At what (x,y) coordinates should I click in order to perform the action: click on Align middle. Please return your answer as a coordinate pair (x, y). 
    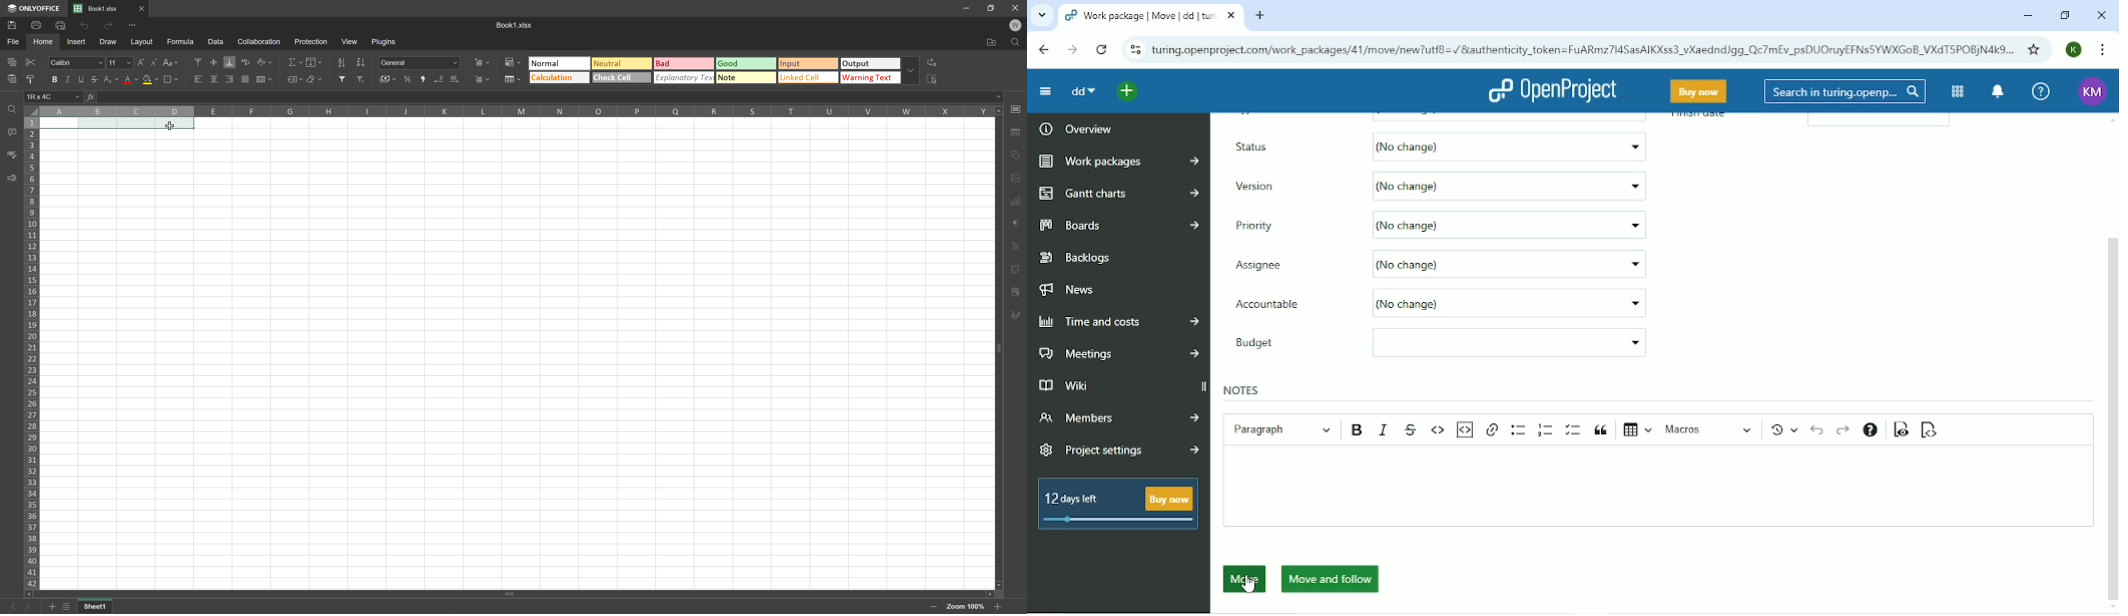
    Looking at the image, I should click on (214, 62).